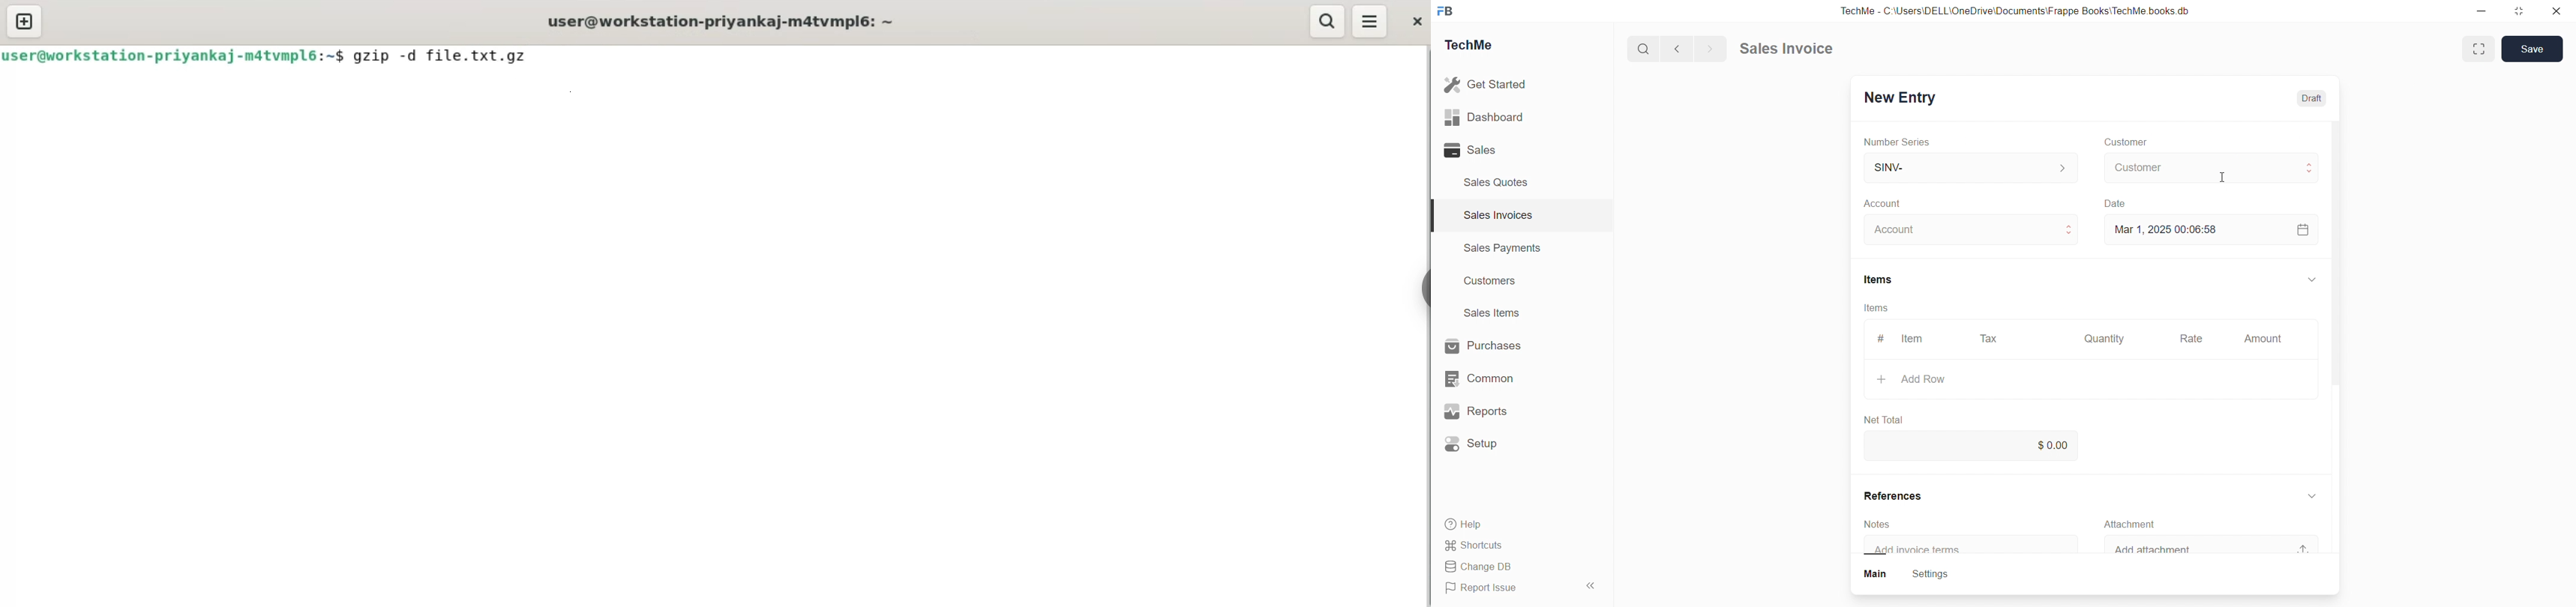 Image resolution: width=2576 pixels, height=616 pixels. I want to click on Customer
T, so click(2207, 167).